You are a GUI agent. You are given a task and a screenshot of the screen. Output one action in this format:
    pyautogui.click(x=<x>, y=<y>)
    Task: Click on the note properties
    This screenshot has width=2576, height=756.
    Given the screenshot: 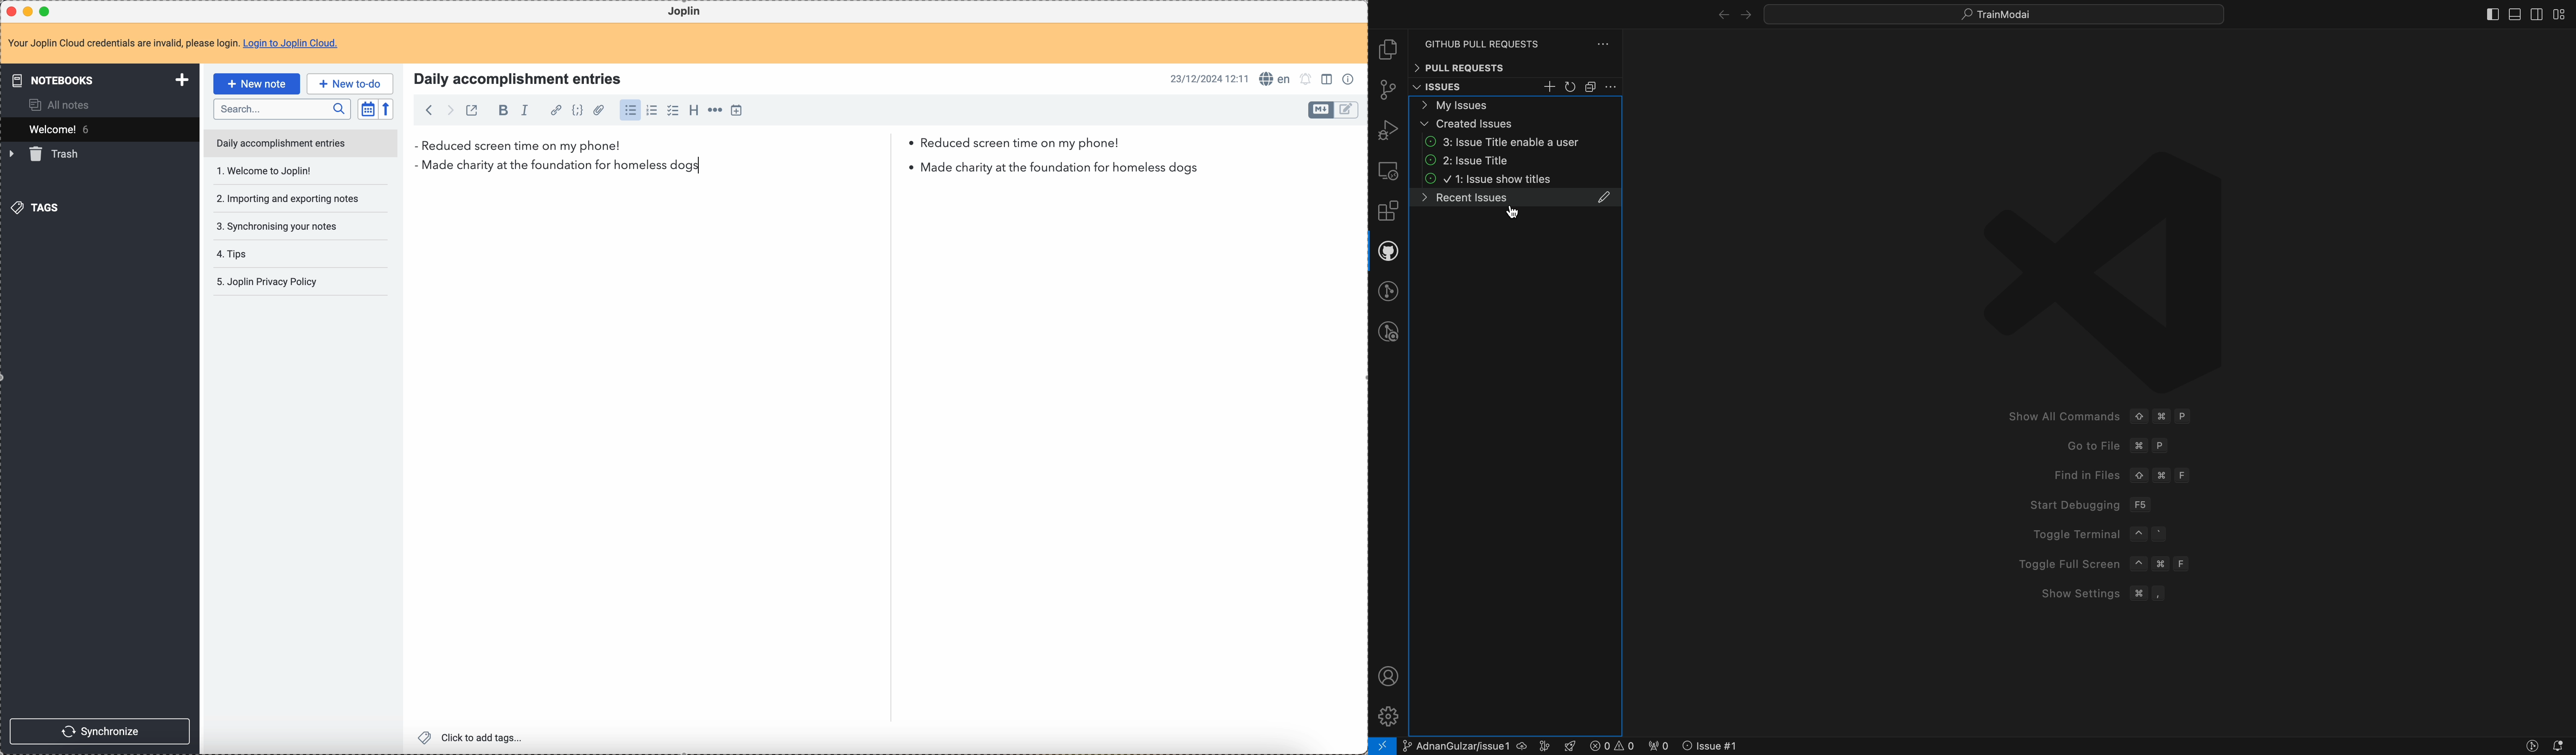 What is the action you would take?
    pyautogui.click(x=1349, y=80)
    